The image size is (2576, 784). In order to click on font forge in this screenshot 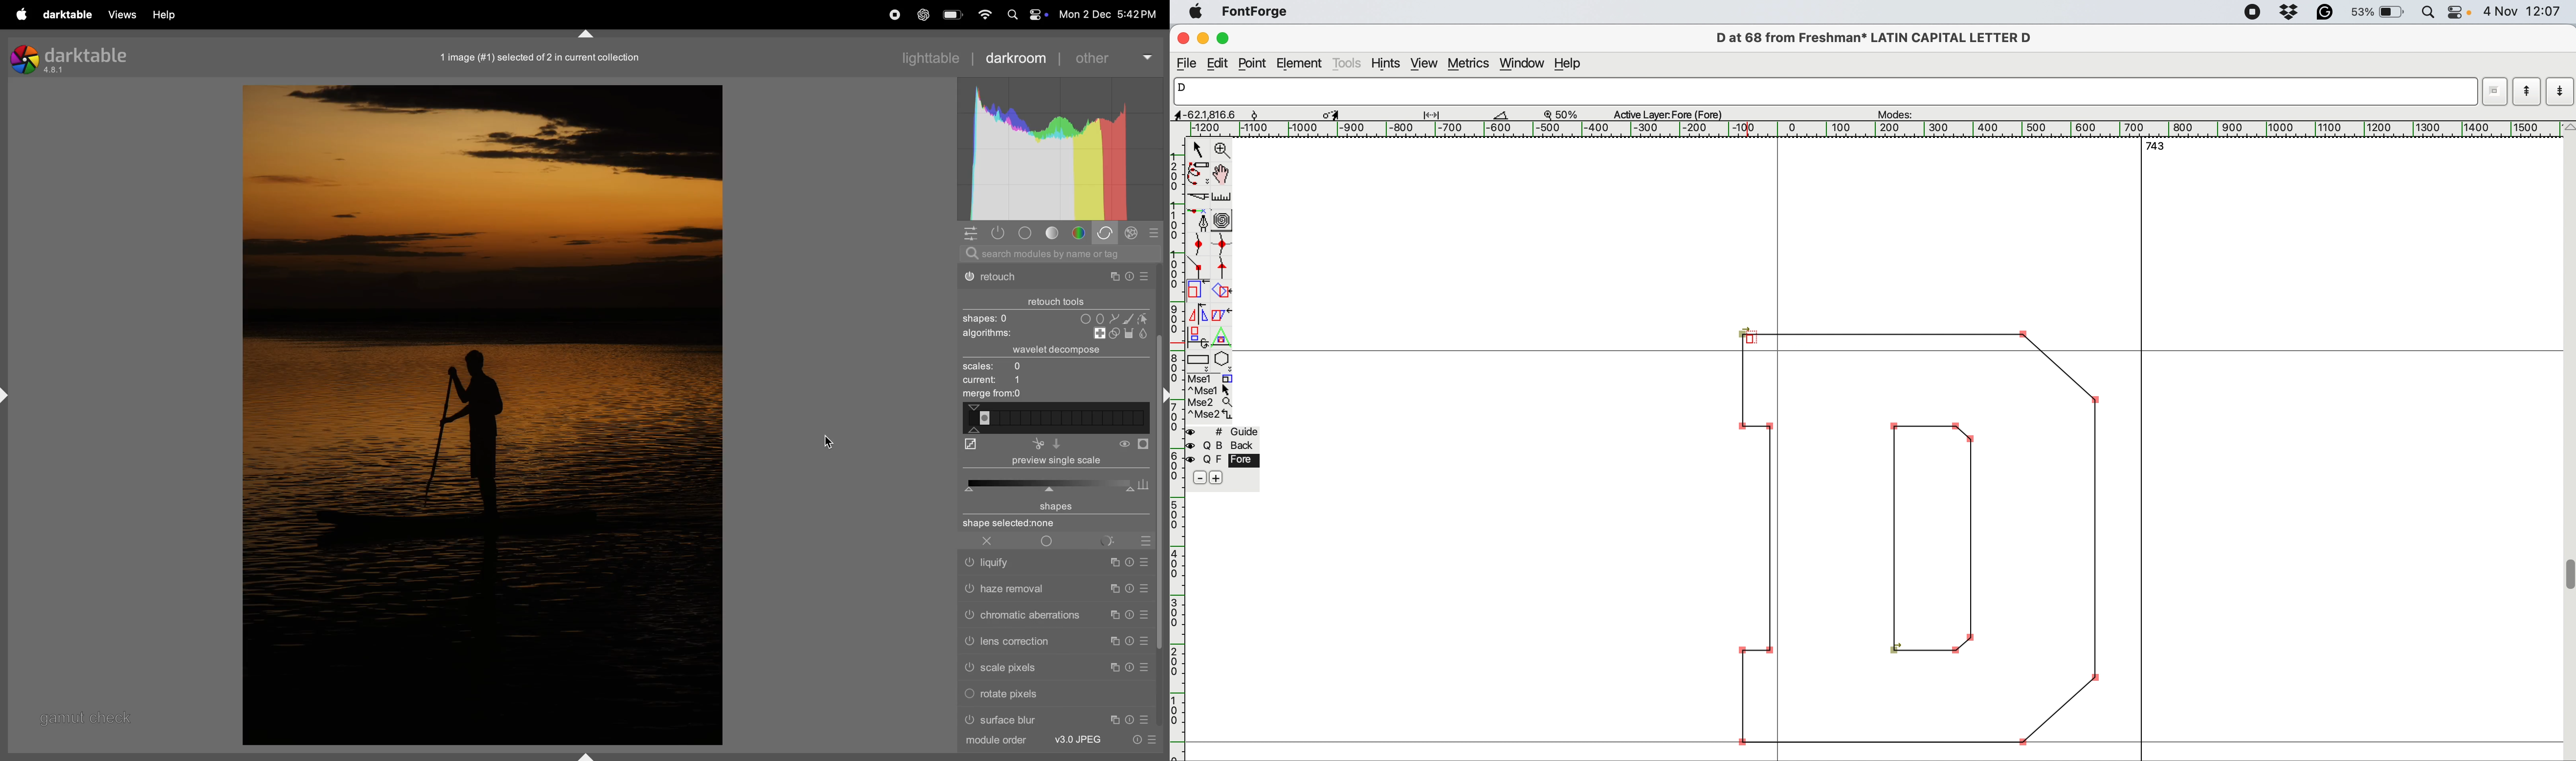, I will do `click(1258, 11)`.